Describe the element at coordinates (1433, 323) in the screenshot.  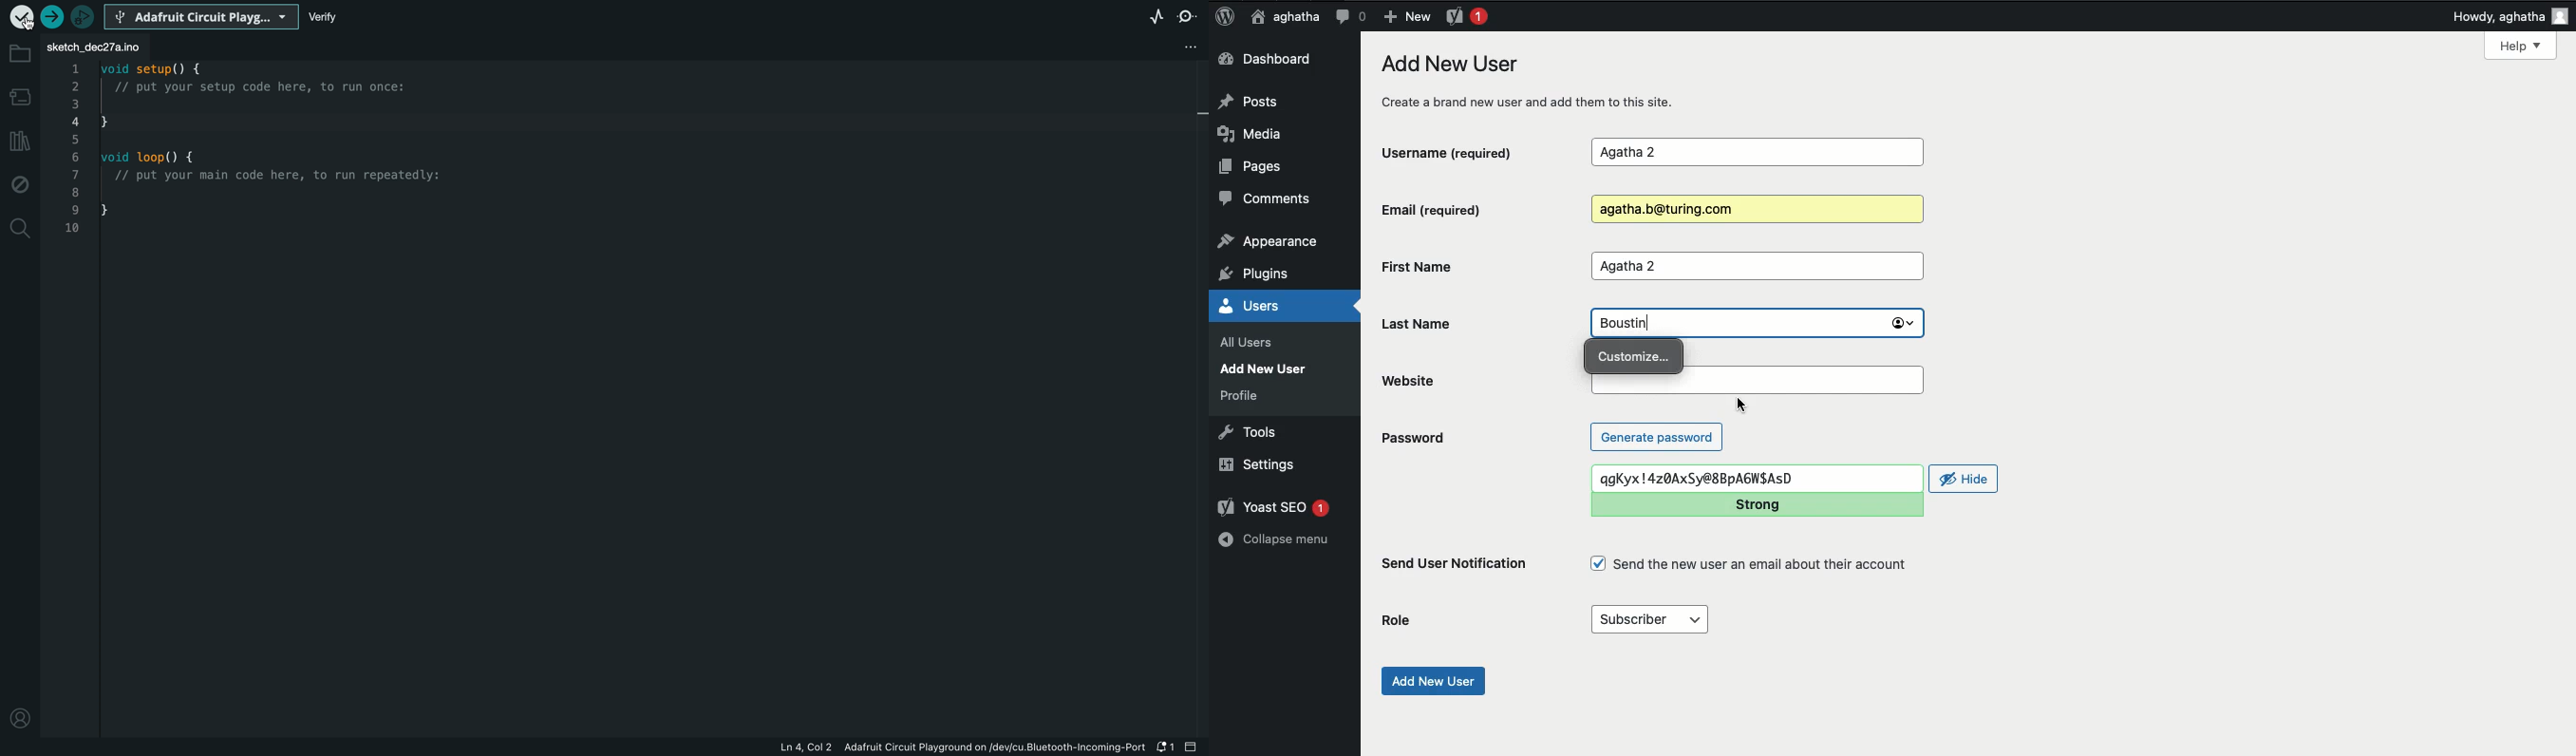
I see `Last name` at that location.